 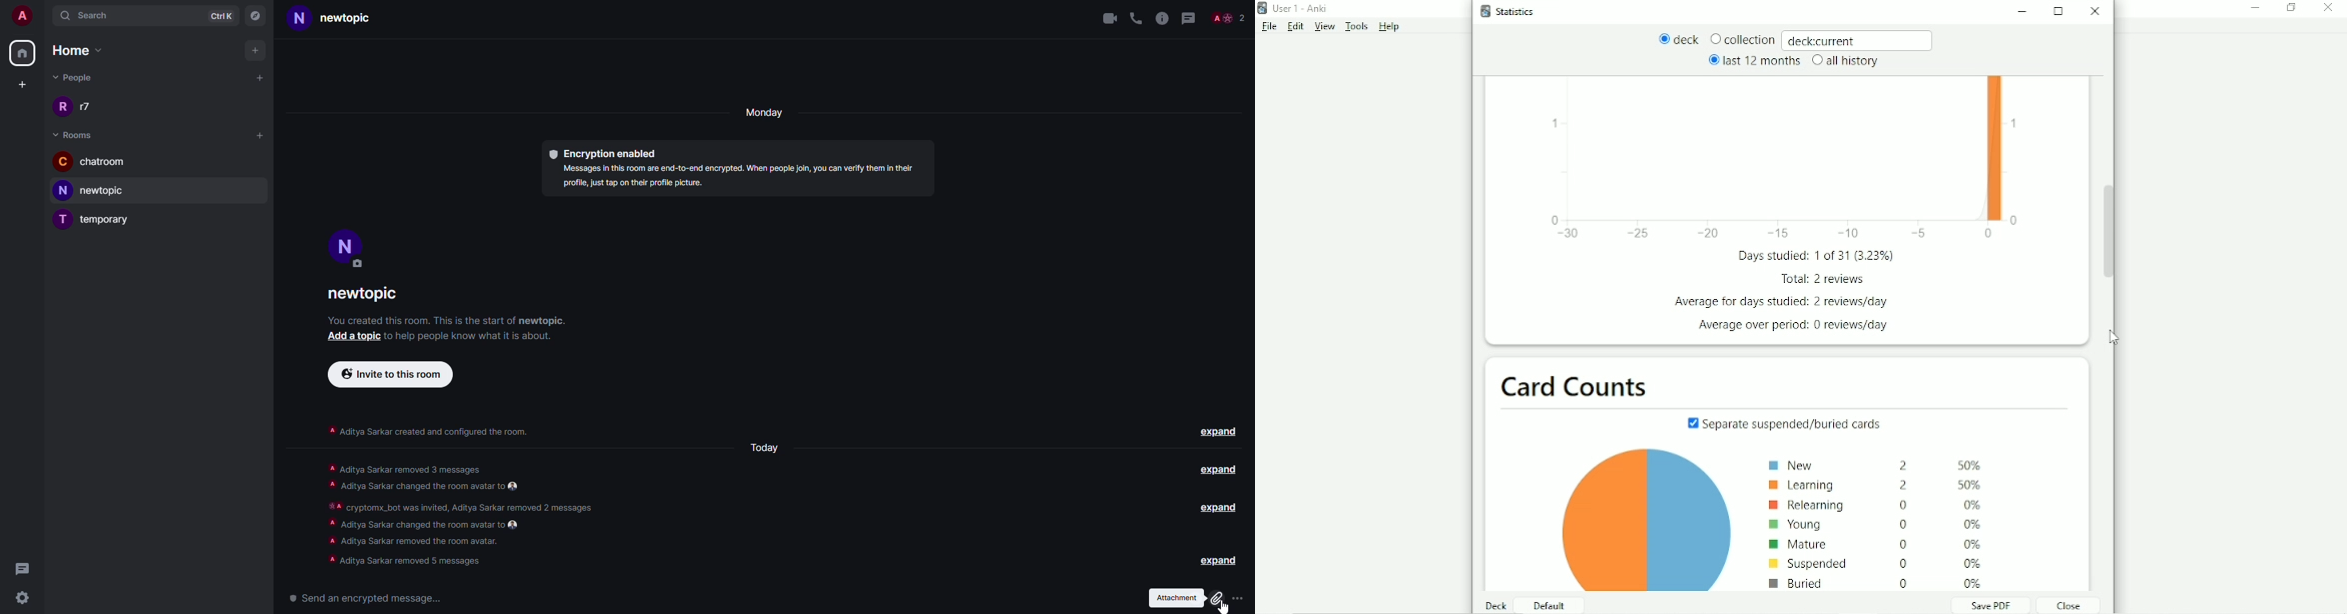 I want to click on Learning 2 50%, so click(x=1883, y=485).